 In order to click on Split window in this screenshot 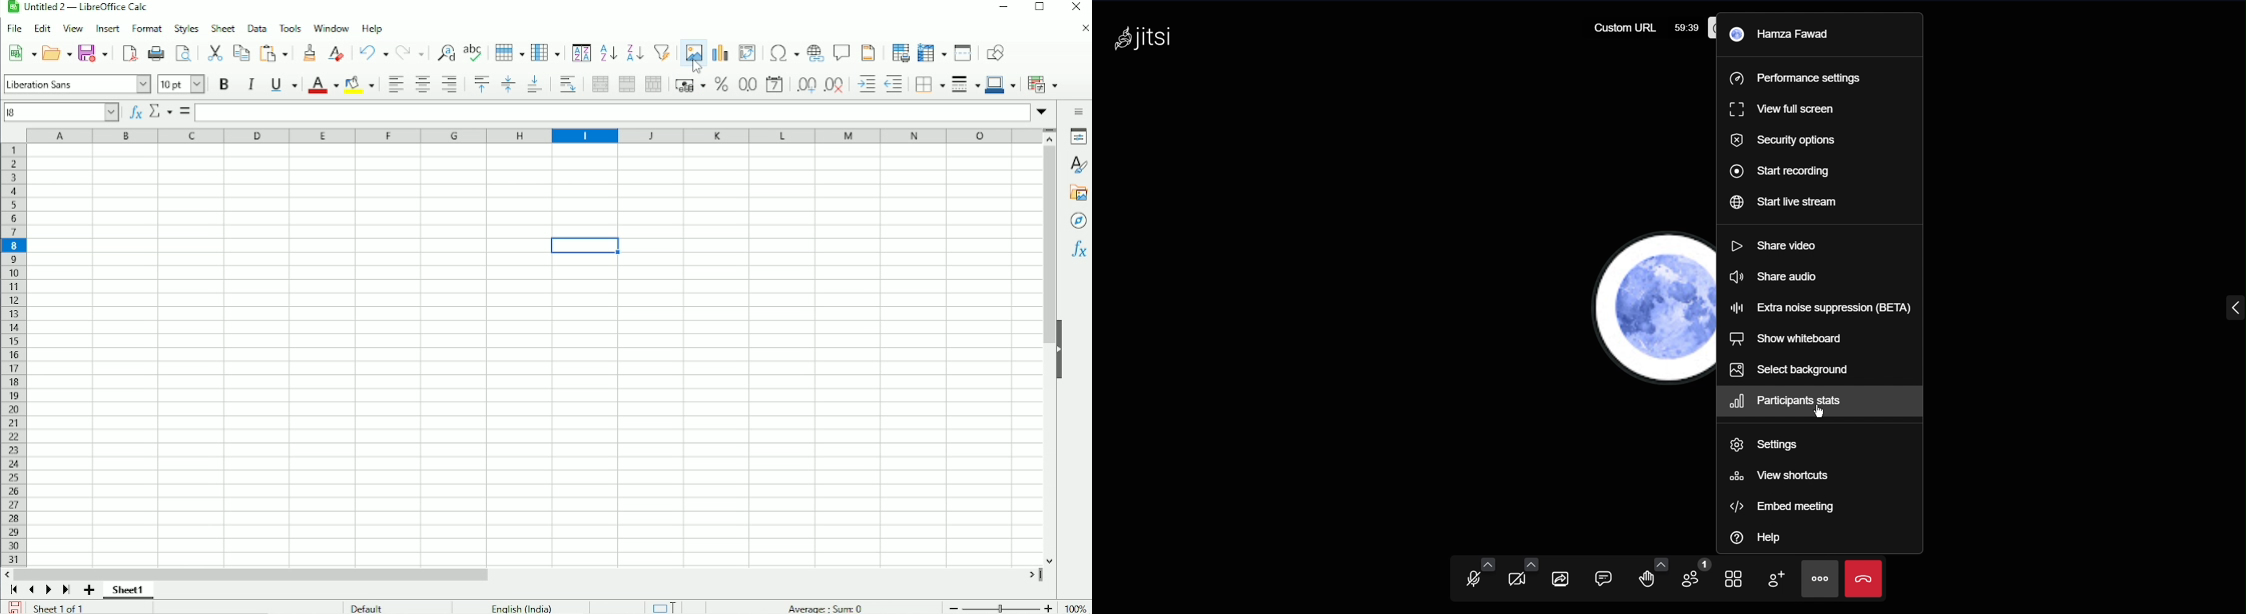, I will do `click(963, 53)`.